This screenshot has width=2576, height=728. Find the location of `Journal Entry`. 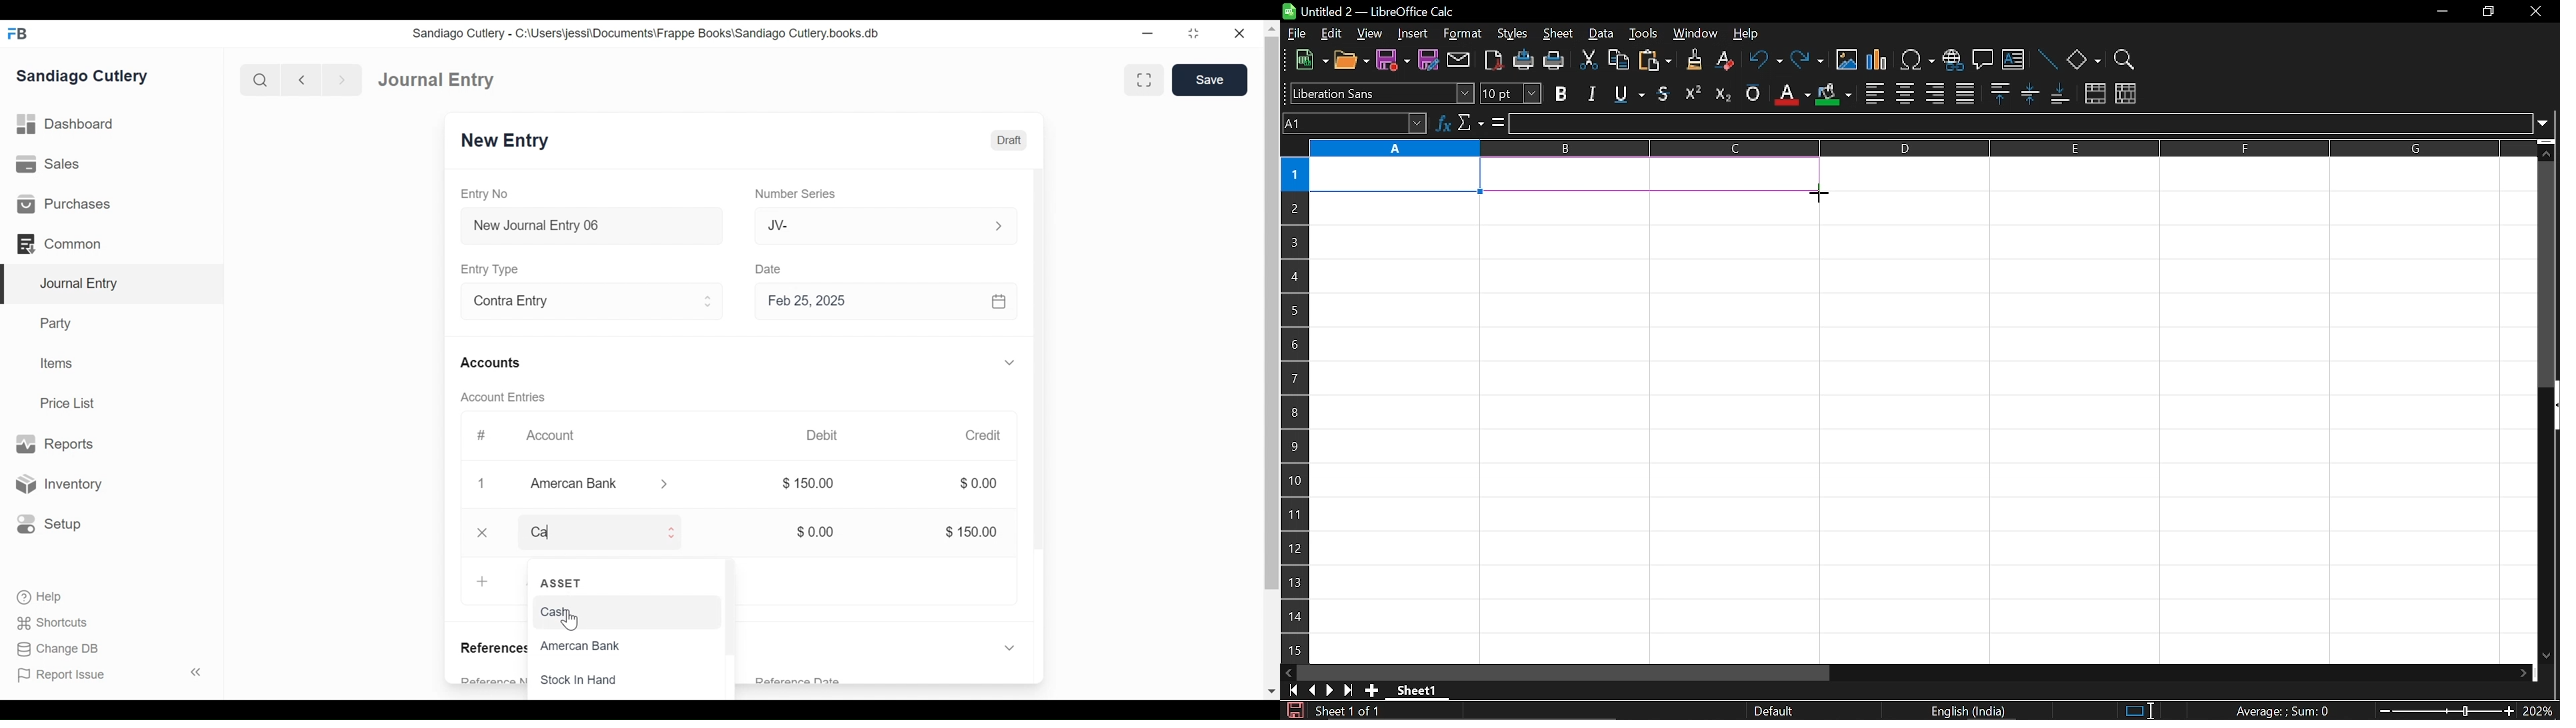

Journal Entry is located at coordinates (437, 79).